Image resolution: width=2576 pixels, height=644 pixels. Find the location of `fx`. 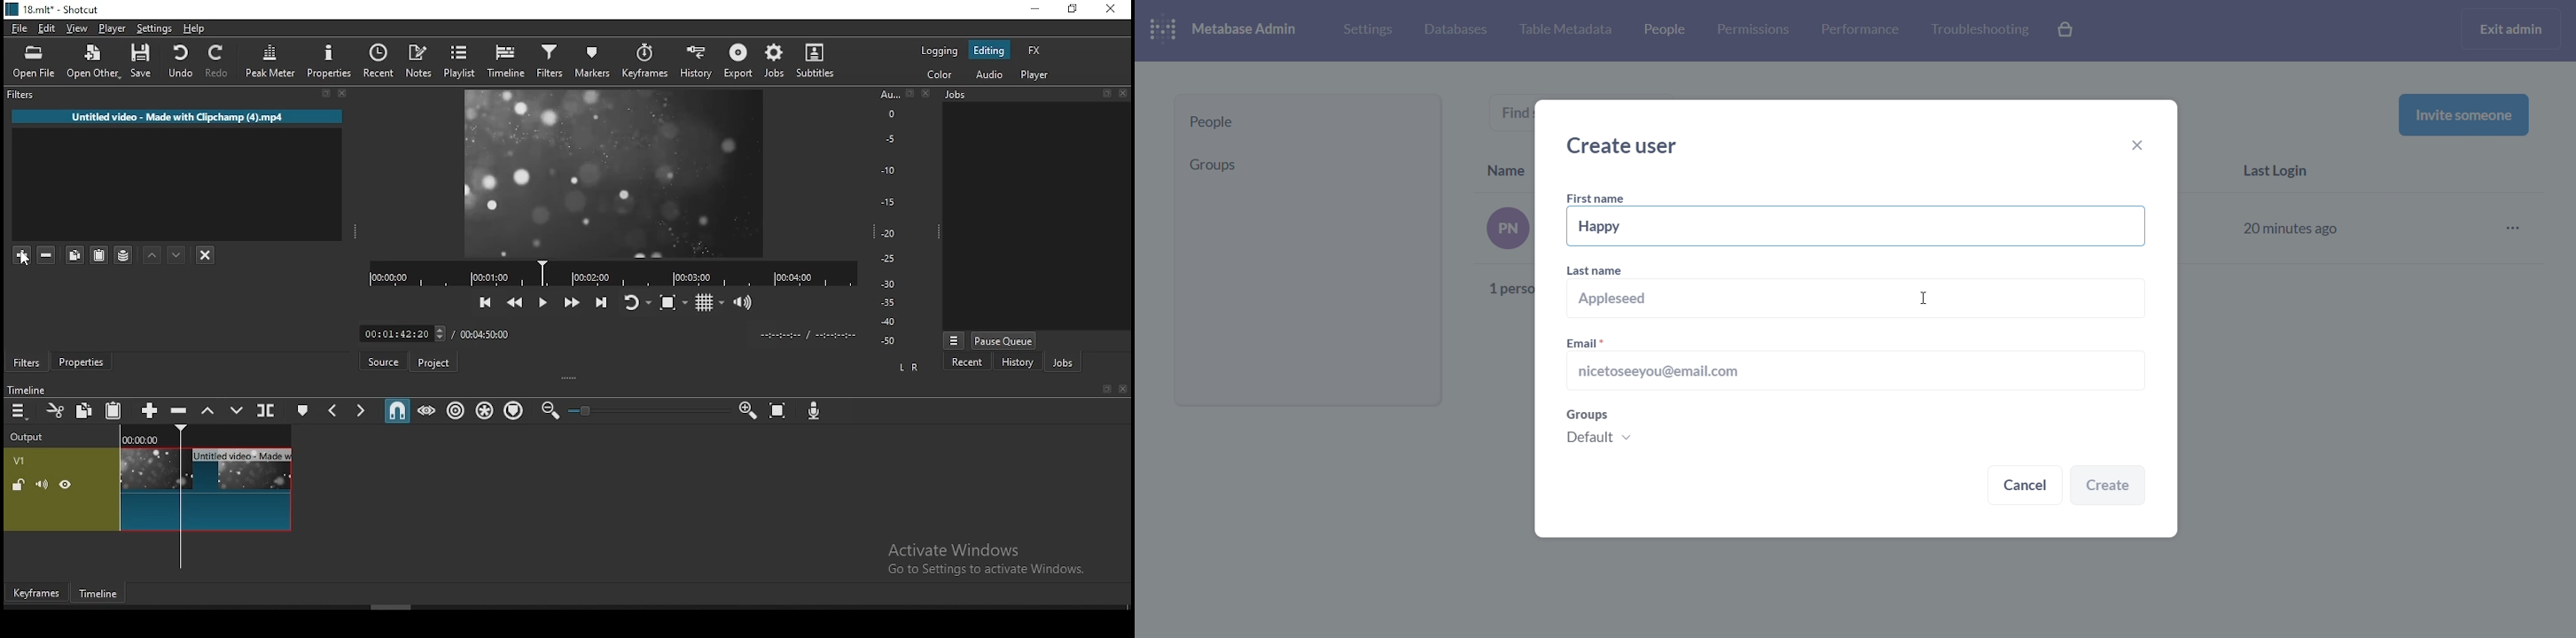

fx is located at coordinates (1035, 51).